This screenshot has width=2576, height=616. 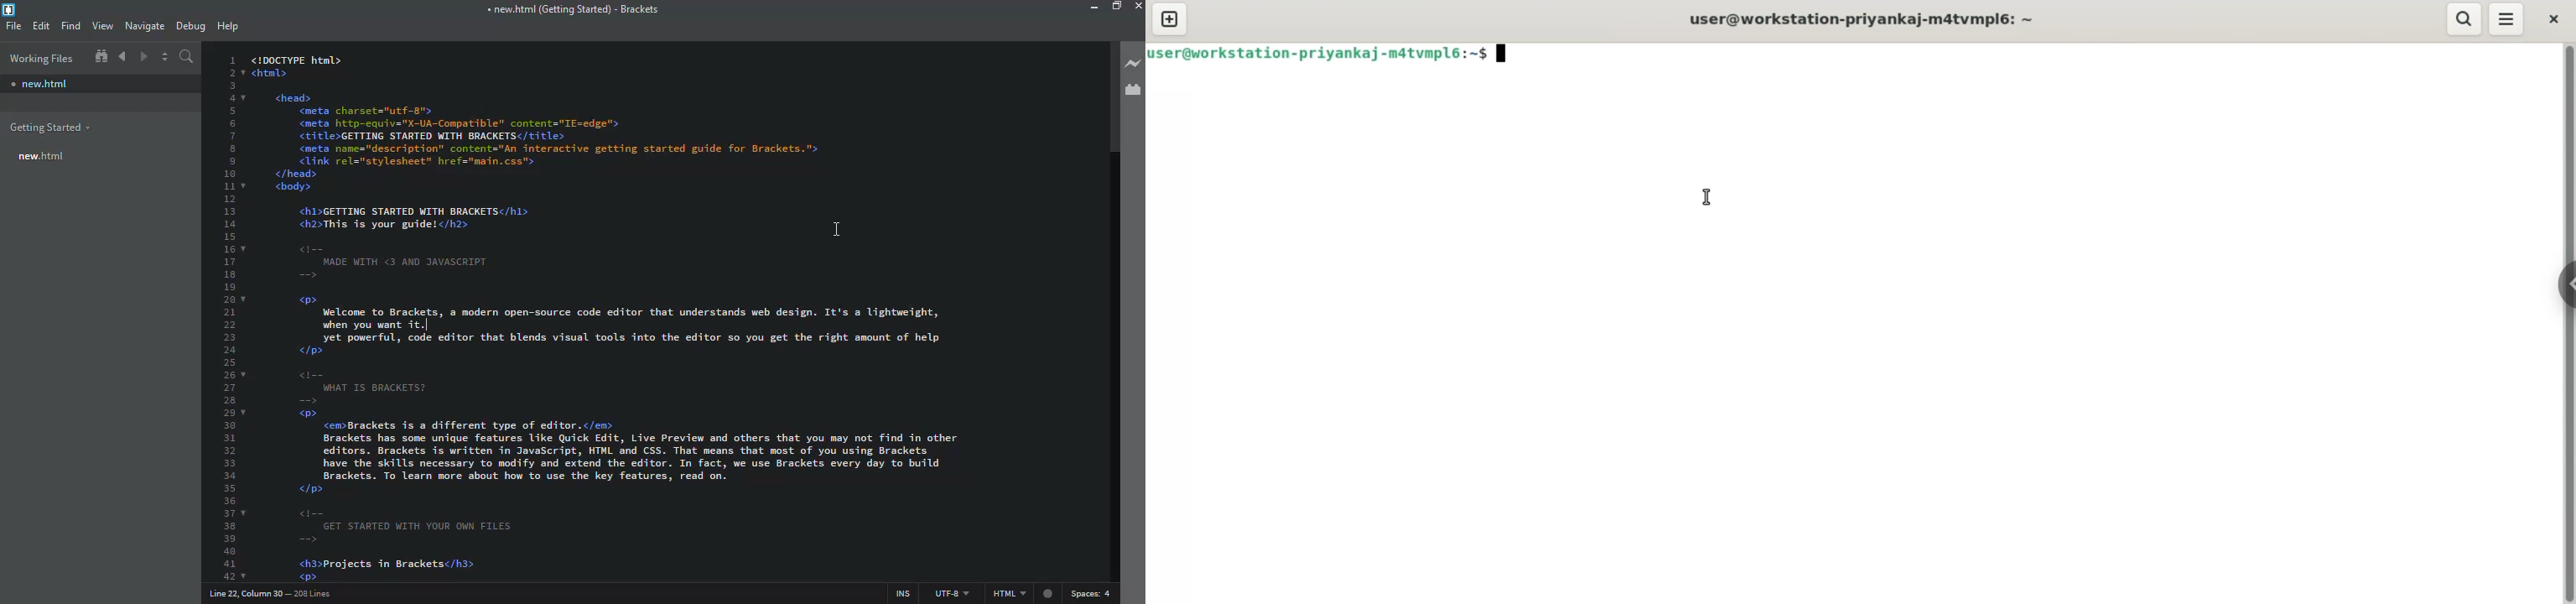 What do you see at coordinates (432, 241) in the screenshot?
I see `test code` at bounding box center [432, 241].